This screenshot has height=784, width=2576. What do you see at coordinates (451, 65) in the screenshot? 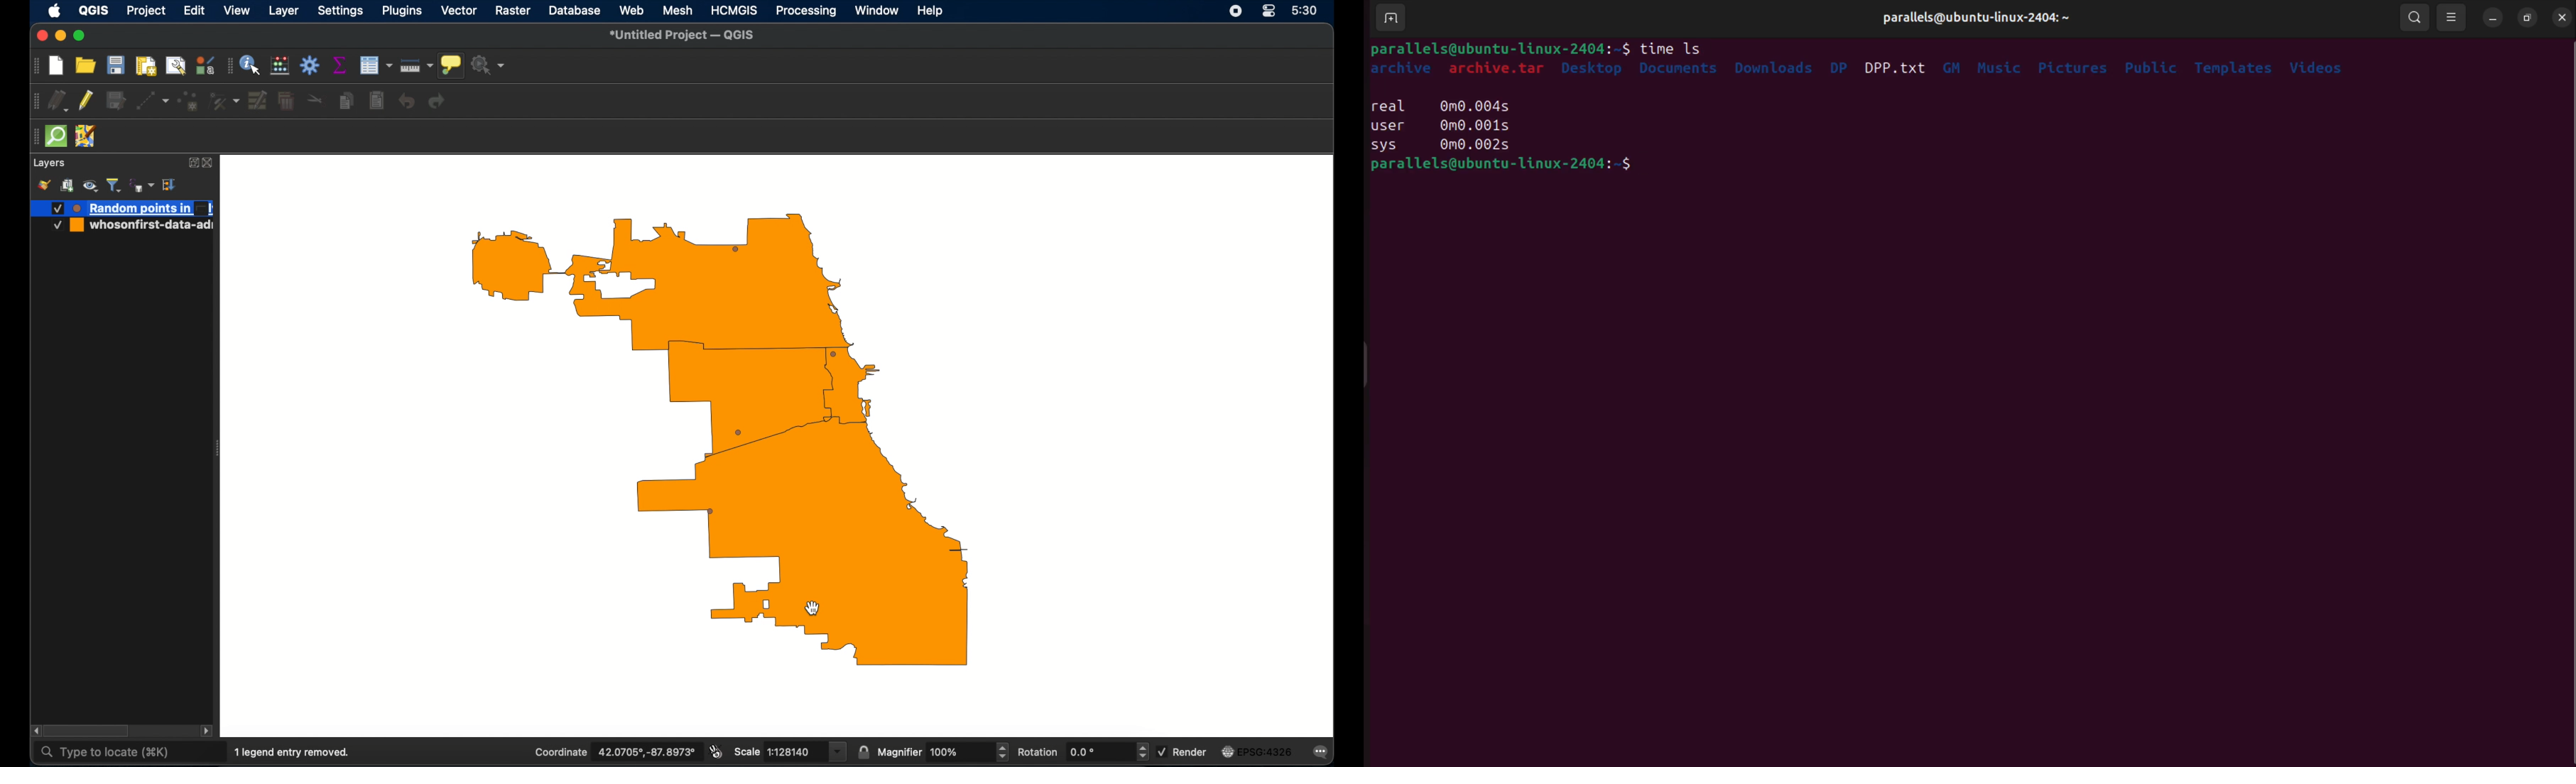
I see `show map  tips` at bounding box center [451, 65].